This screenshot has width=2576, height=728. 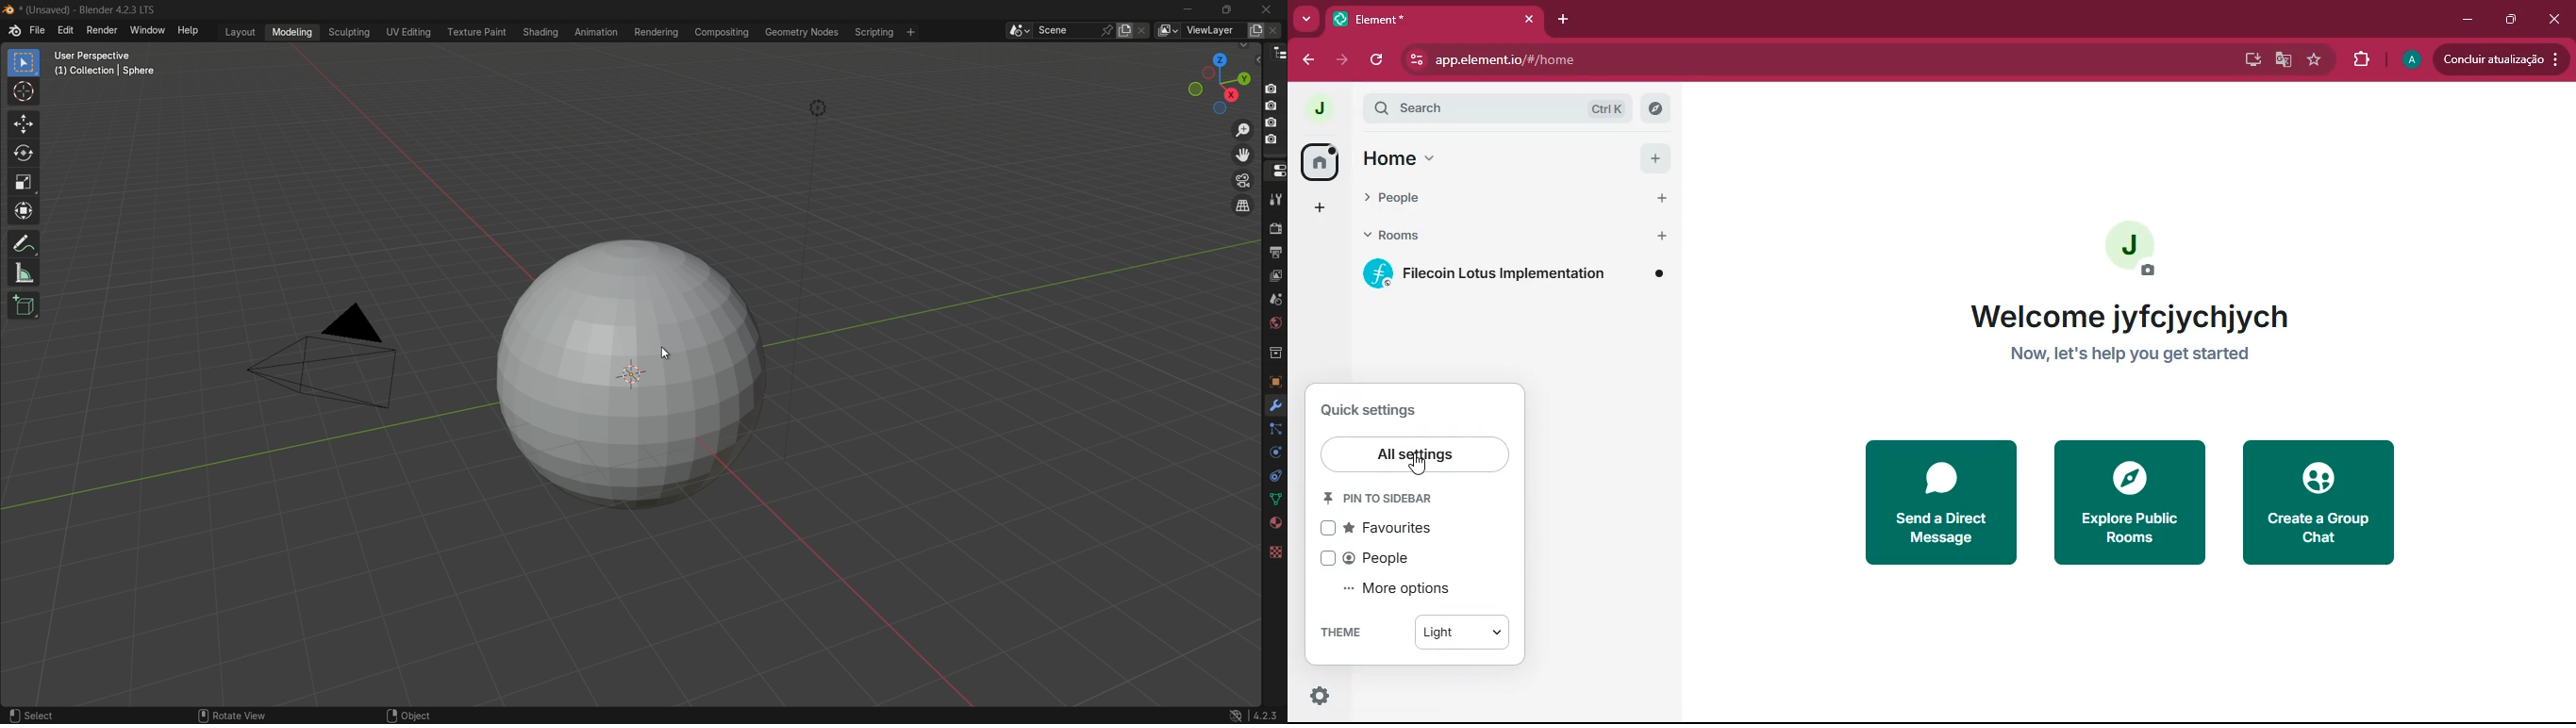 What do you see at coordinates (2134, 248) in the screenshot?
I see `profile picture` at bounding box center [2134, 248].